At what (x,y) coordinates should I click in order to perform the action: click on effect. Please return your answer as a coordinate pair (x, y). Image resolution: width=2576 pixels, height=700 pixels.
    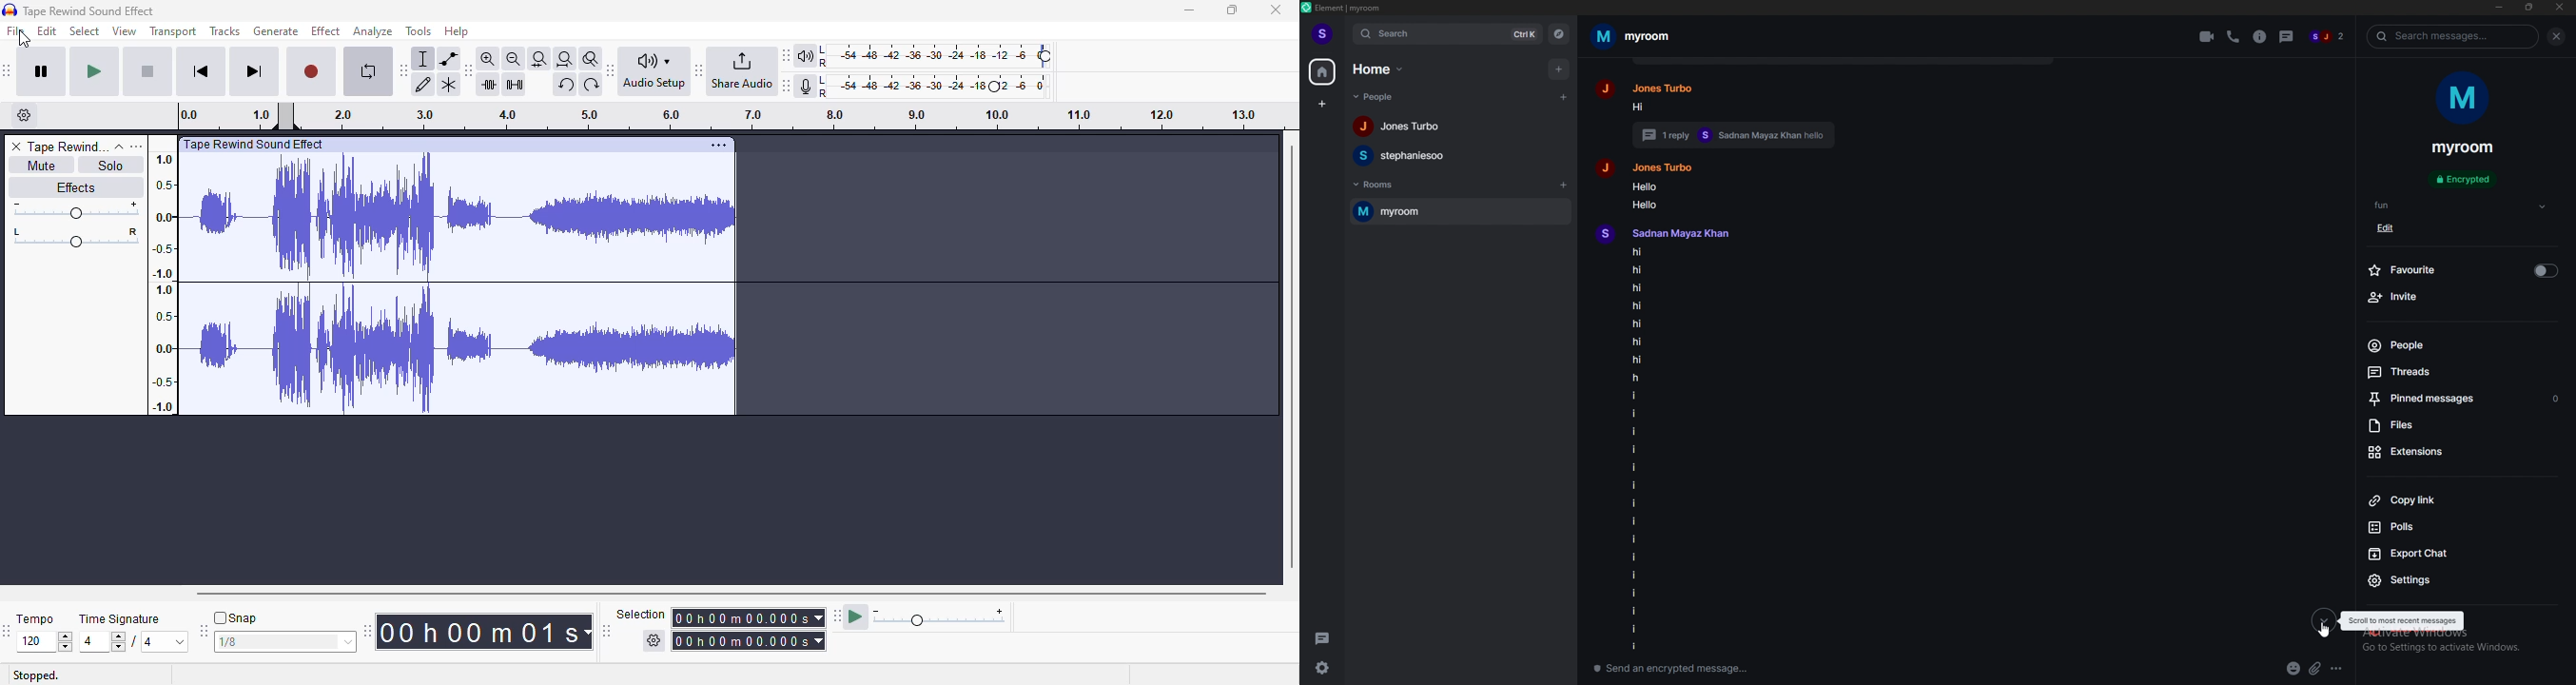
    Looking at the image, I should click on (325, 30).